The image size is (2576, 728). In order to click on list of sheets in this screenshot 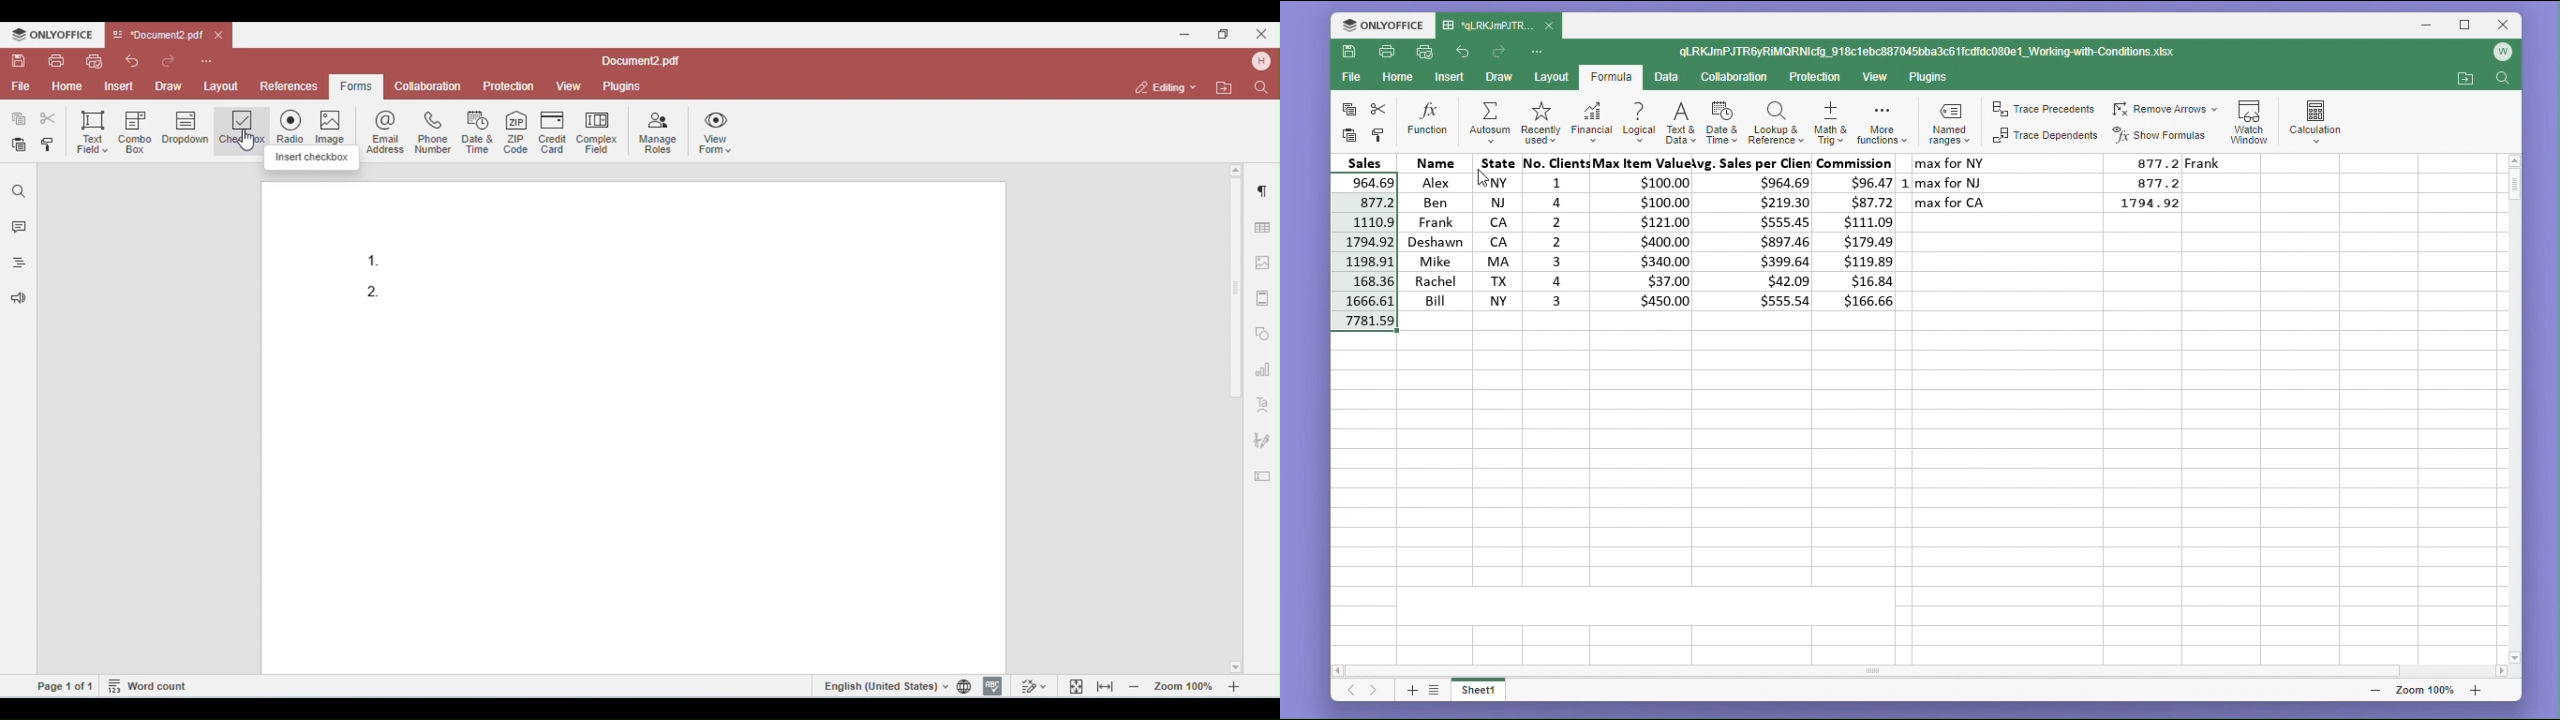, I will do `click(1437, 689)`.